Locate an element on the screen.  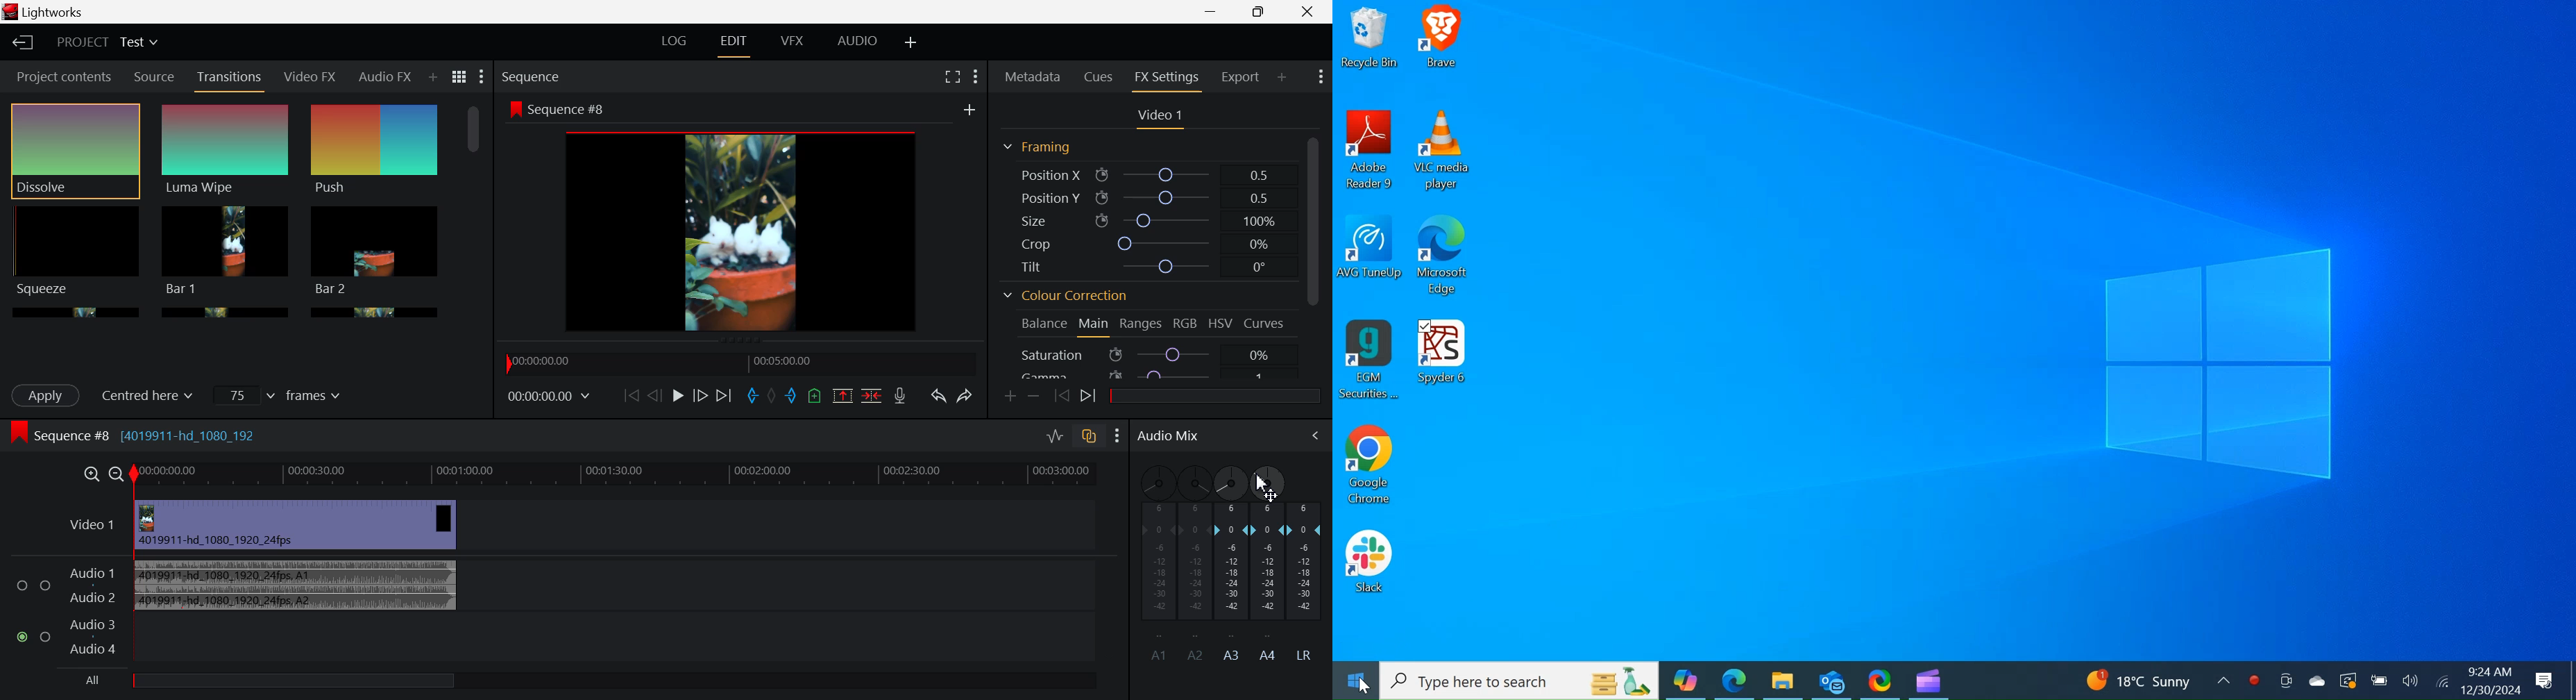
Minimize is located at coordinates (1262, 12).